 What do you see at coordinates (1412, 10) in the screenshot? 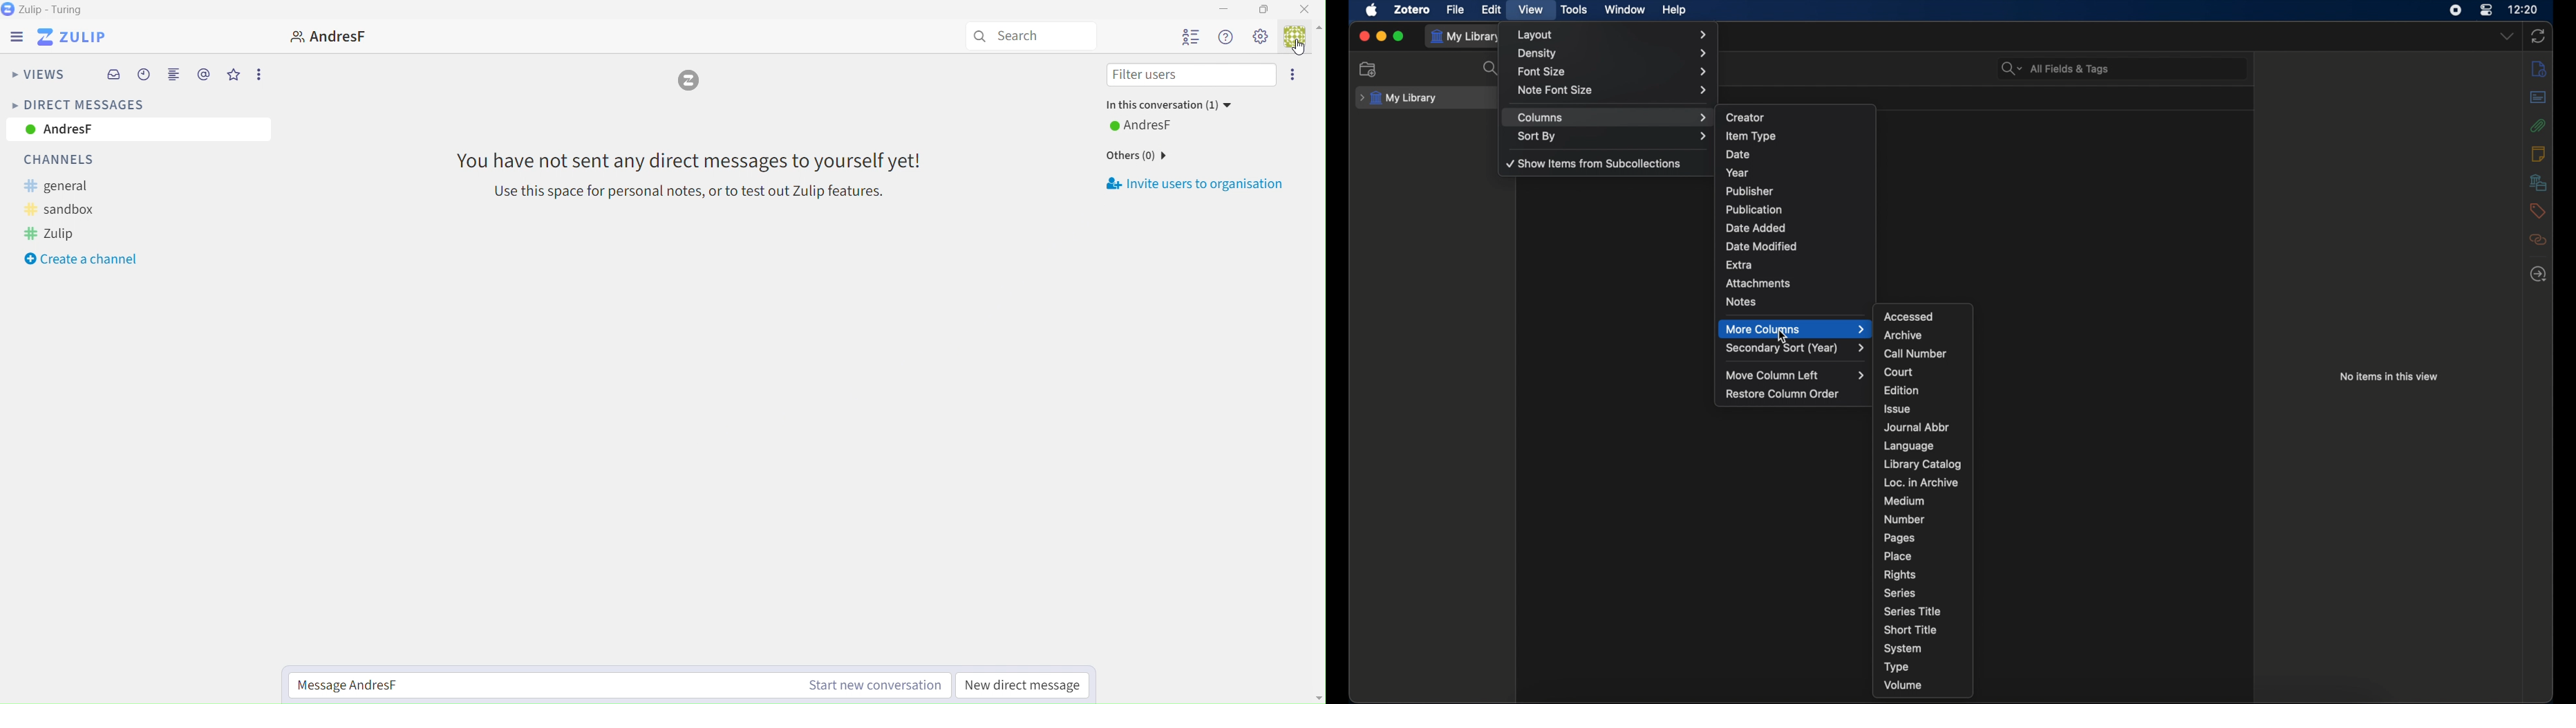
I see `zotero` at bounding box center [1412, 10].